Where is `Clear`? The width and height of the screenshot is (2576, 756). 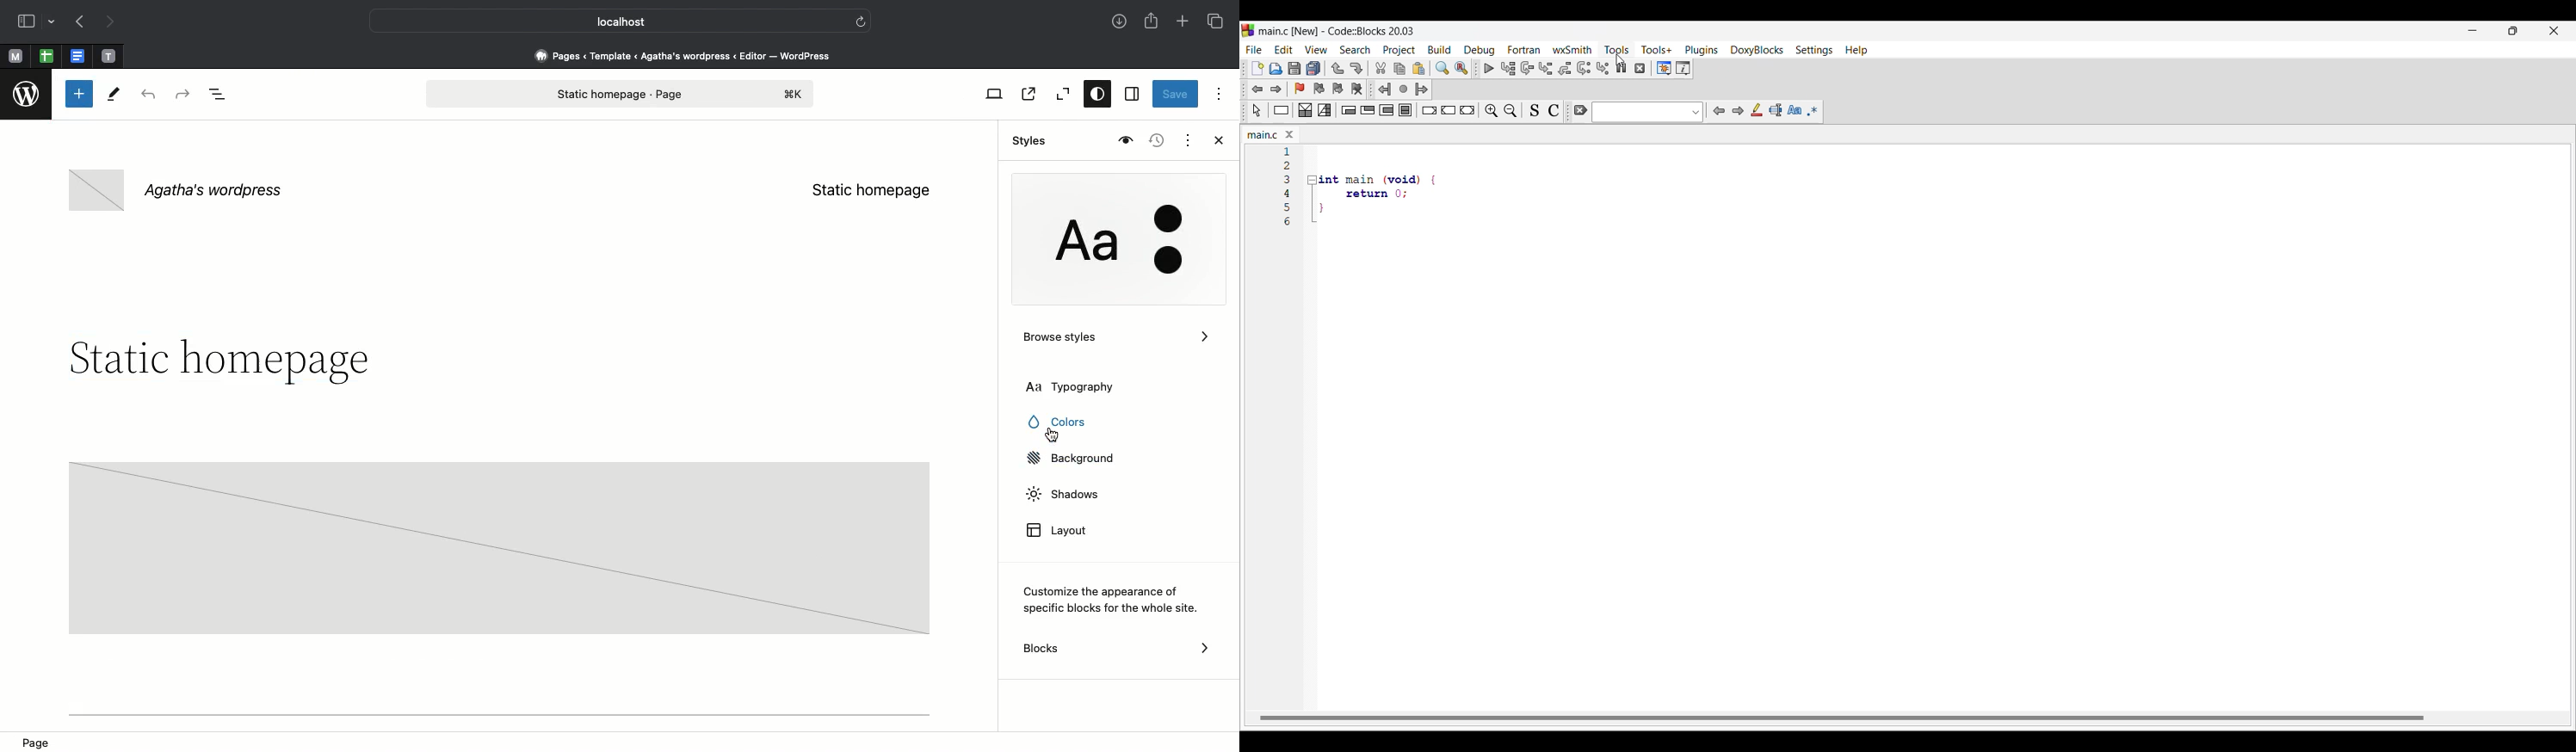 Clear is located at coordinates (1581, 110).